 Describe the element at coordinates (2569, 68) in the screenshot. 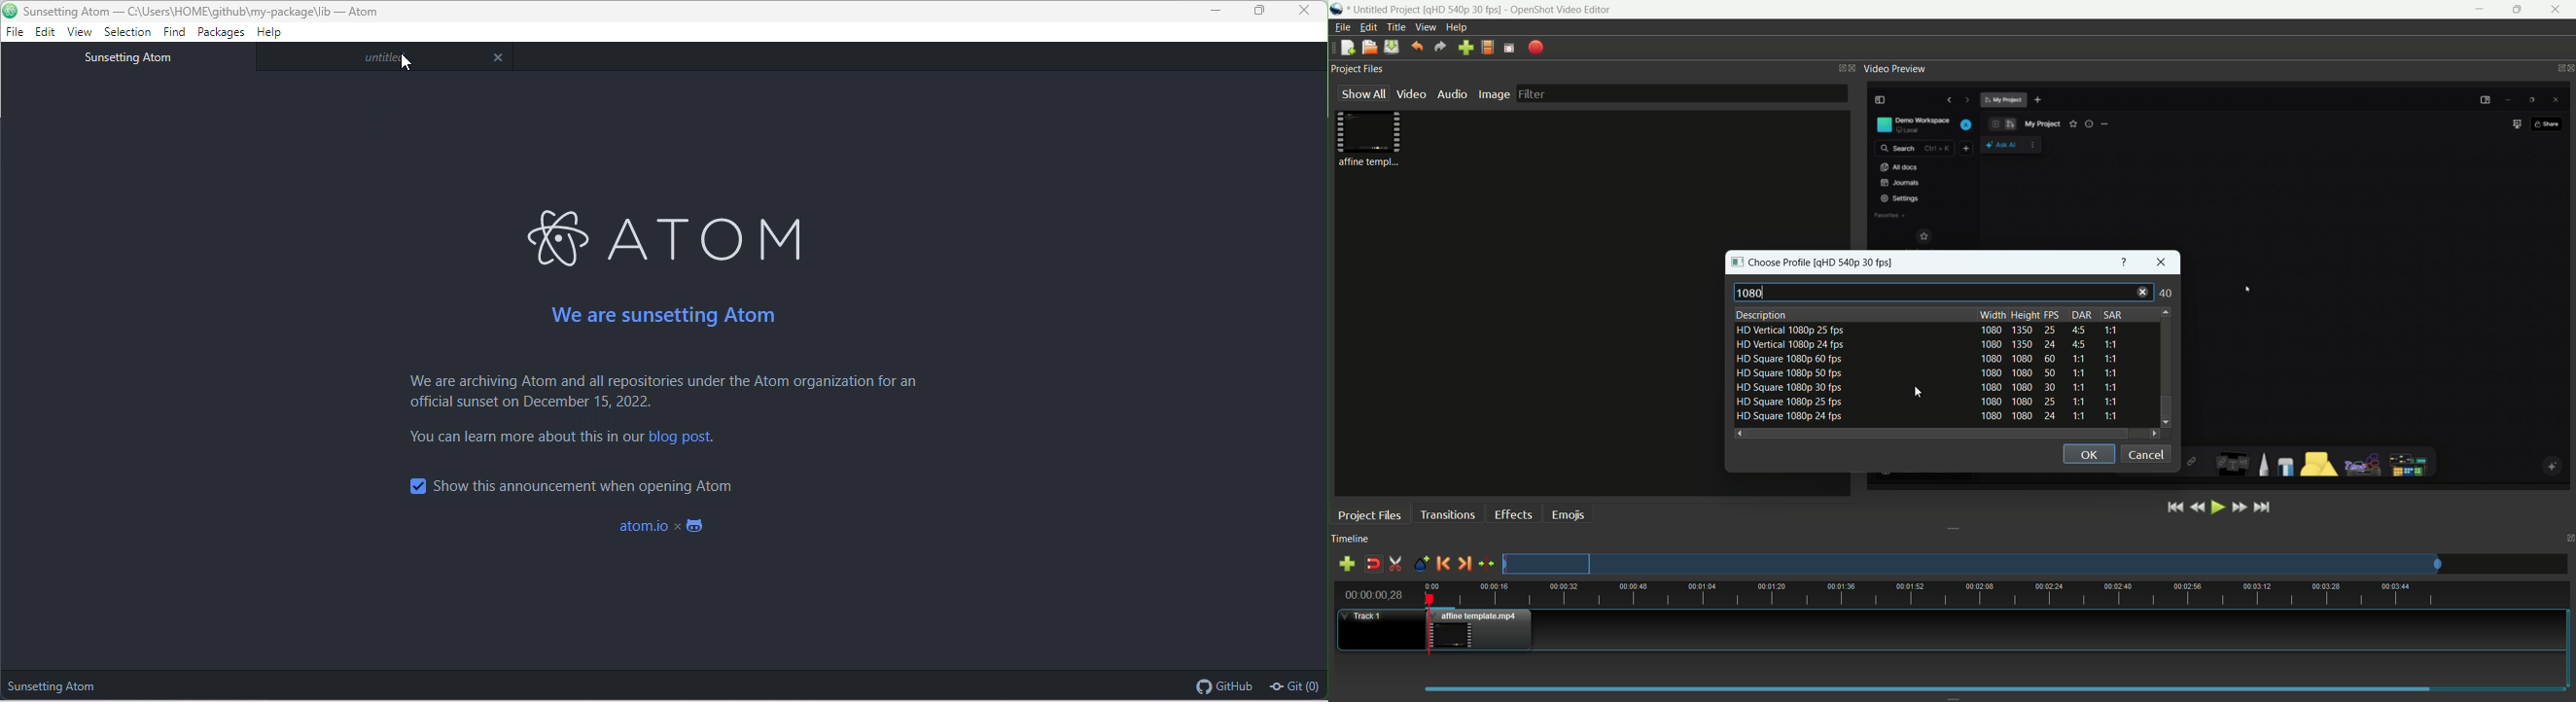

I see `close video preview` at that location.